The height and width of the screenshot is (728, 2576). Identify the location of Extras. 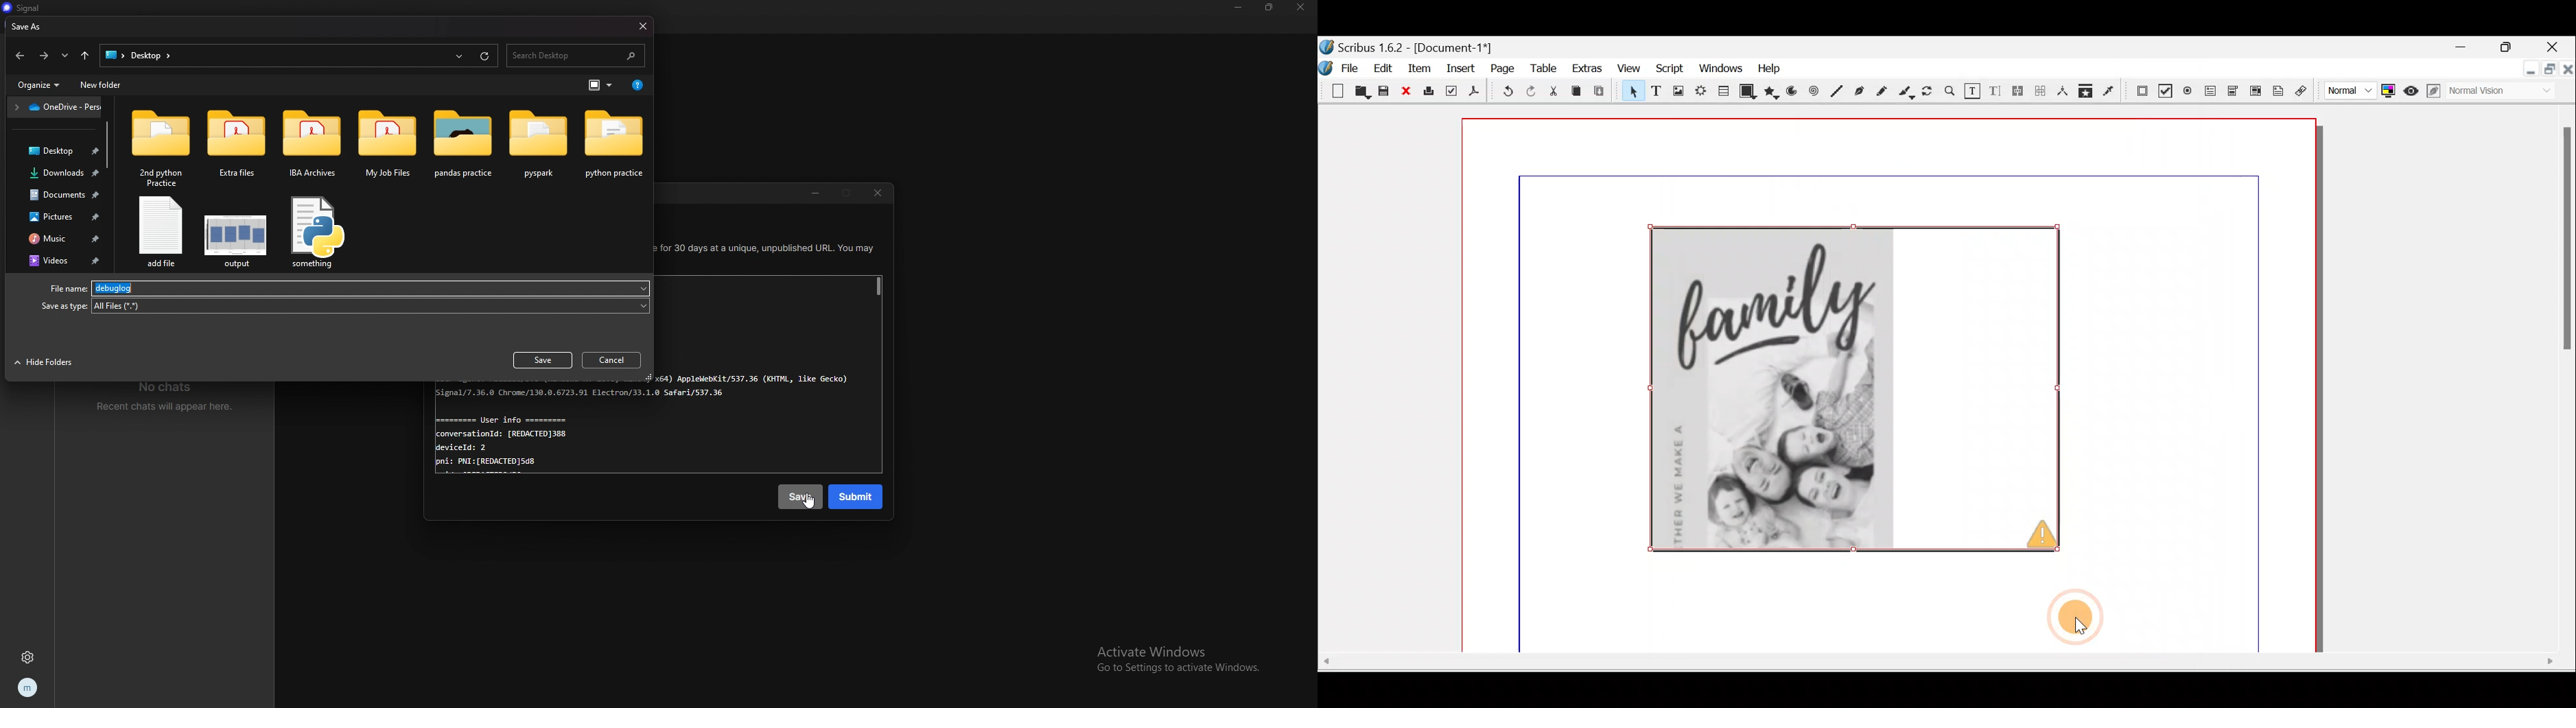
(1587, 71).